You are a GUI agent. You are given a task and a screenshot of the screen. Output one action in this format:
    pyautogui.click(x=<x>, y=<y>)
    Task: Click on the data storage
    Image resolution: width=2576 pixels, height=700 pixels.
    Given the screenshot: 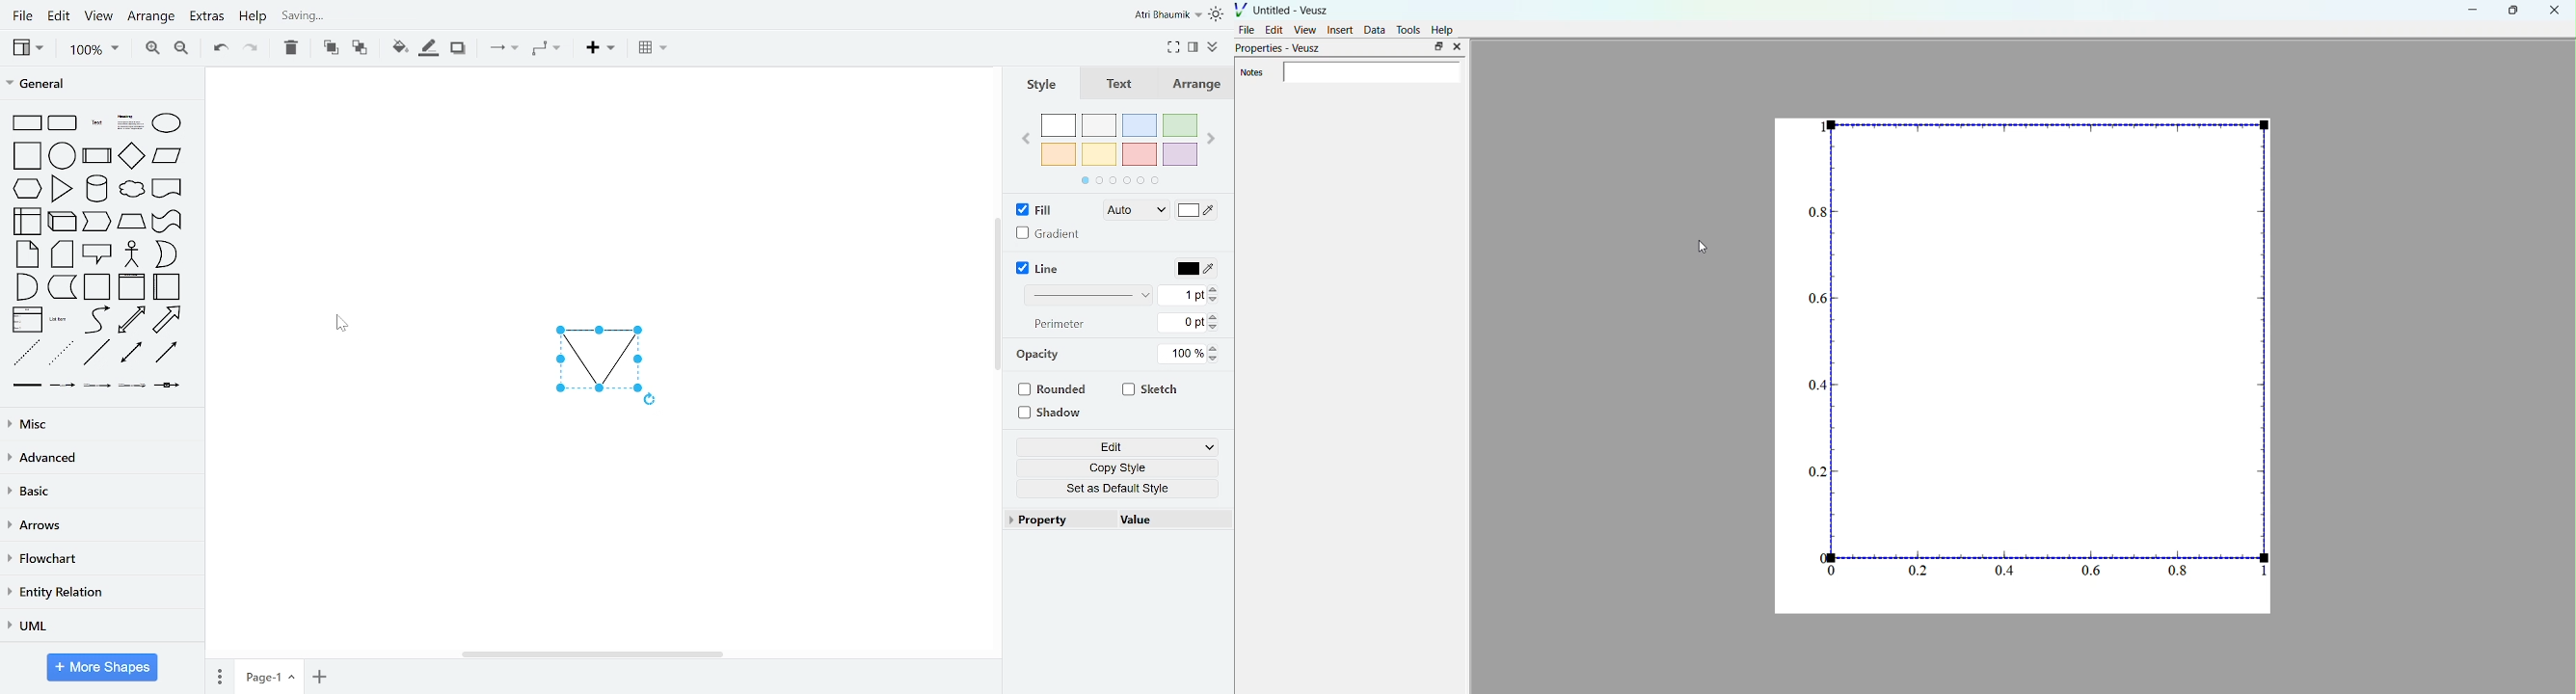 What is the action you would take?
    pyautogui.click(x=63, y=289)
    